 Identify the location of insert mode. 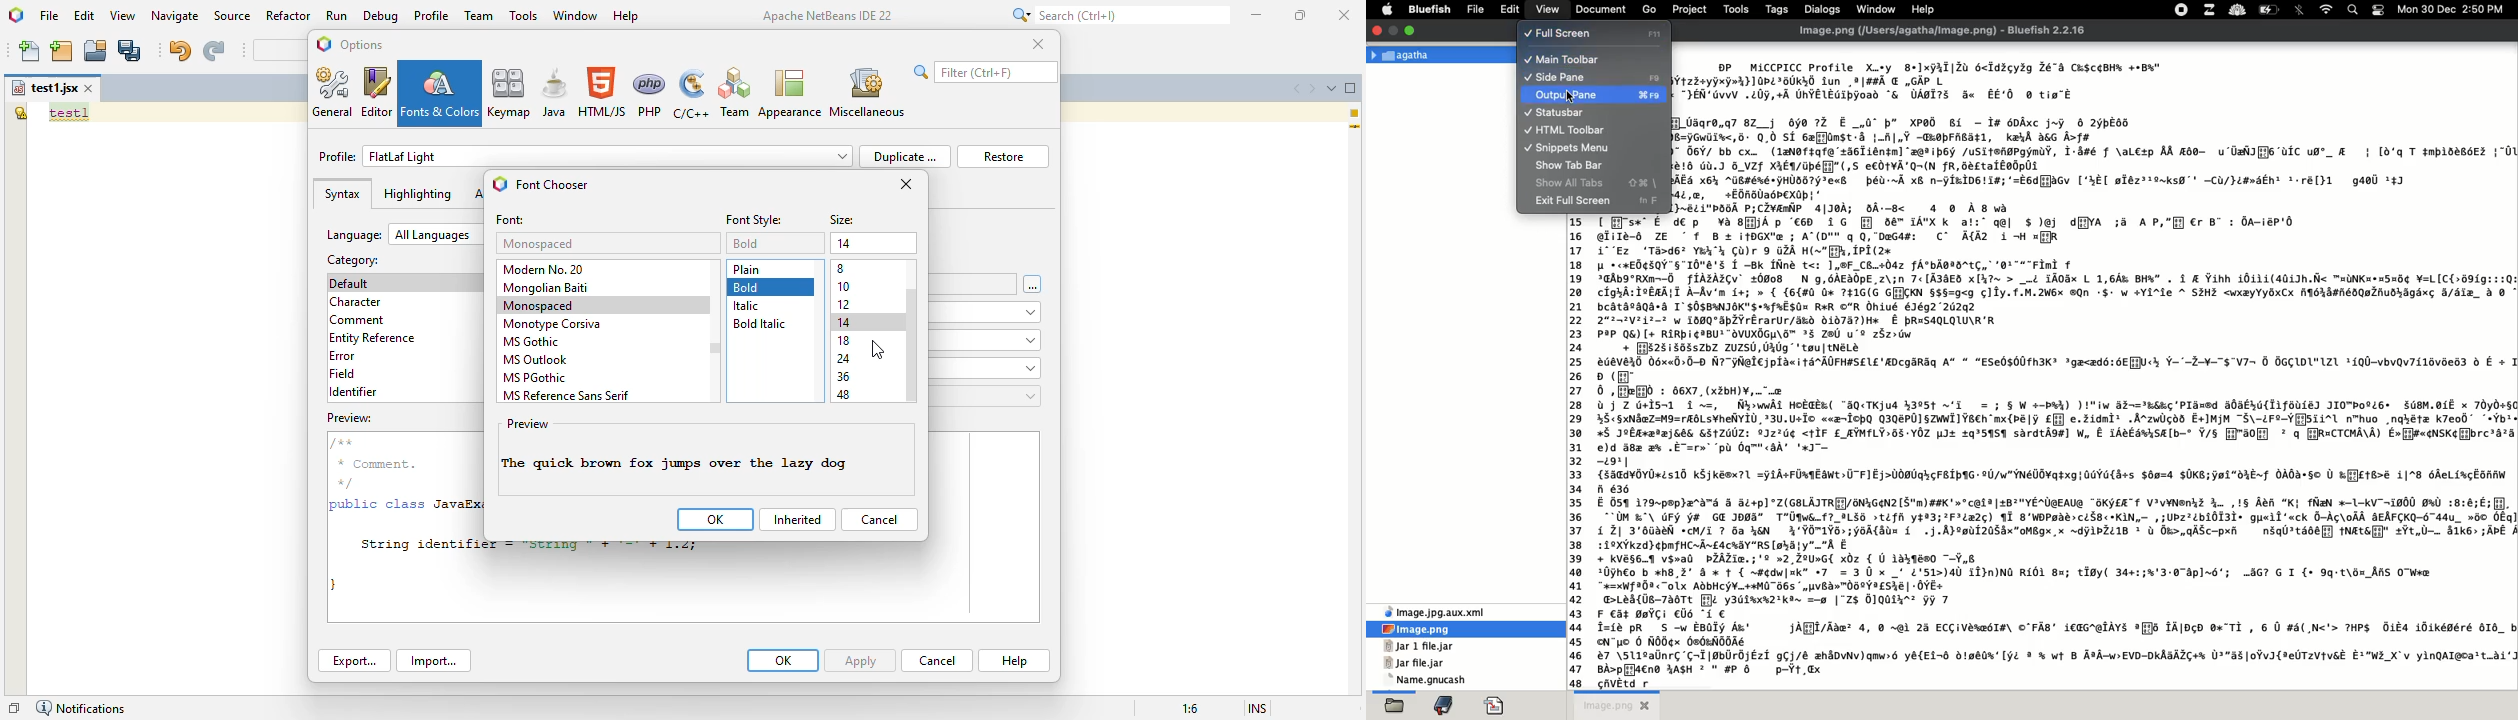
(1258, 709).